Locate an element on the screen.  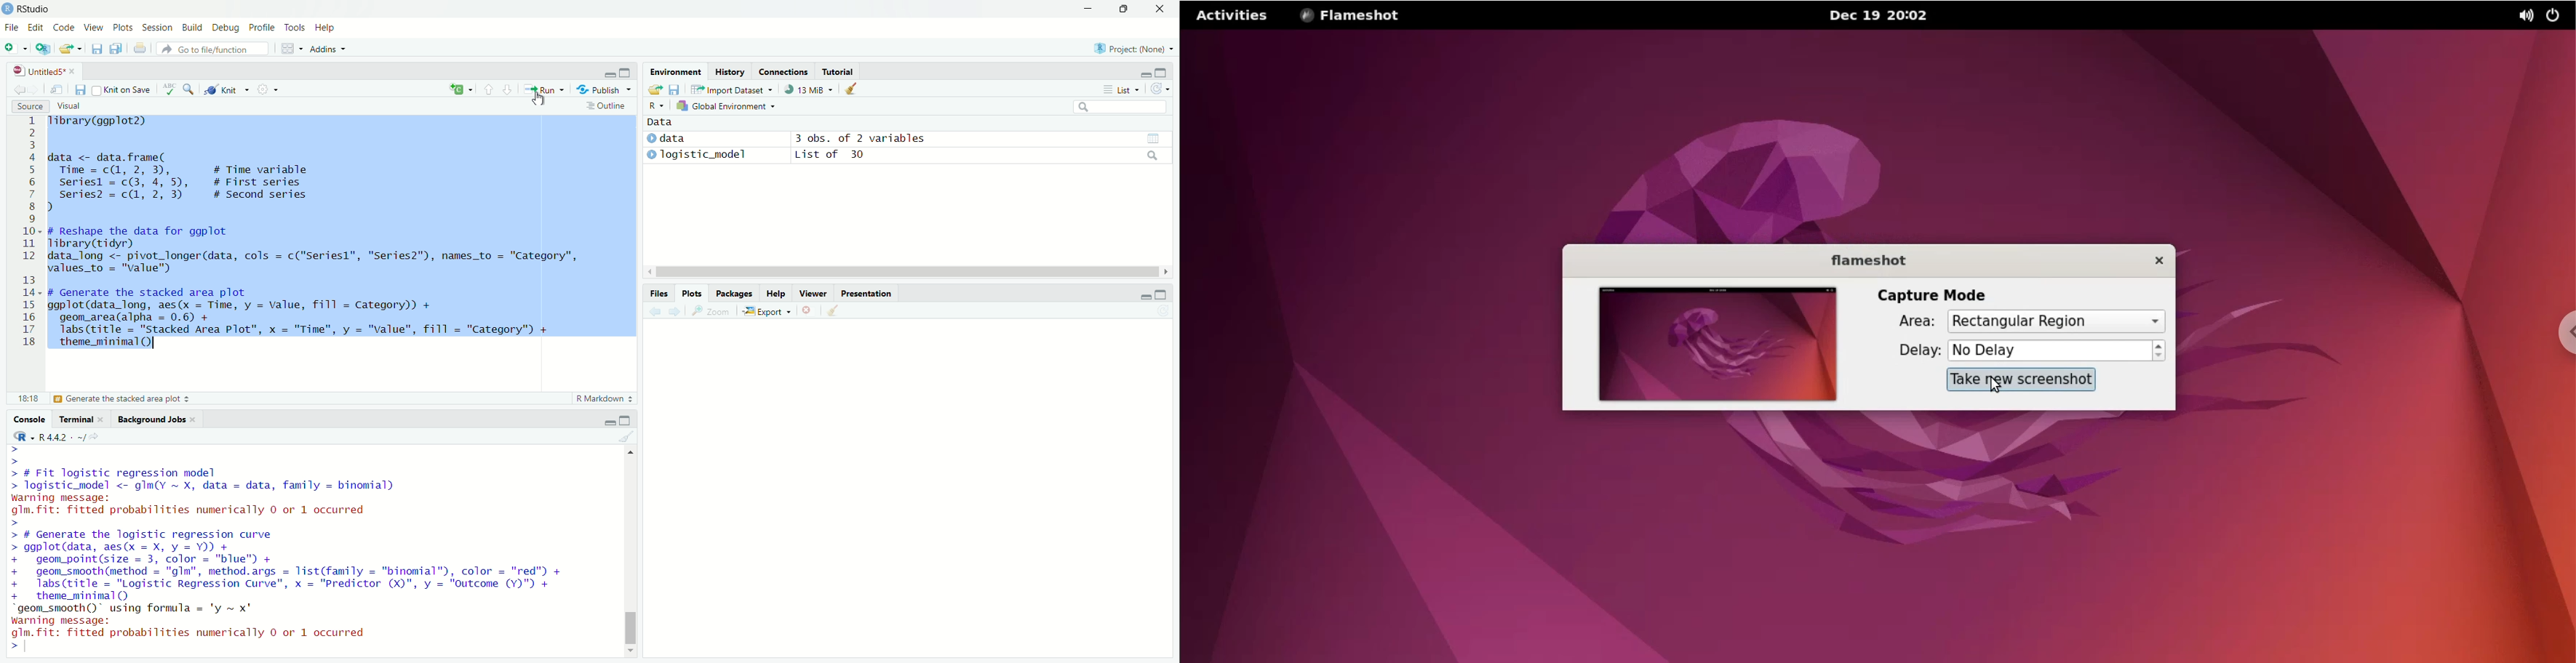
print is located at coordinates (141, 53).